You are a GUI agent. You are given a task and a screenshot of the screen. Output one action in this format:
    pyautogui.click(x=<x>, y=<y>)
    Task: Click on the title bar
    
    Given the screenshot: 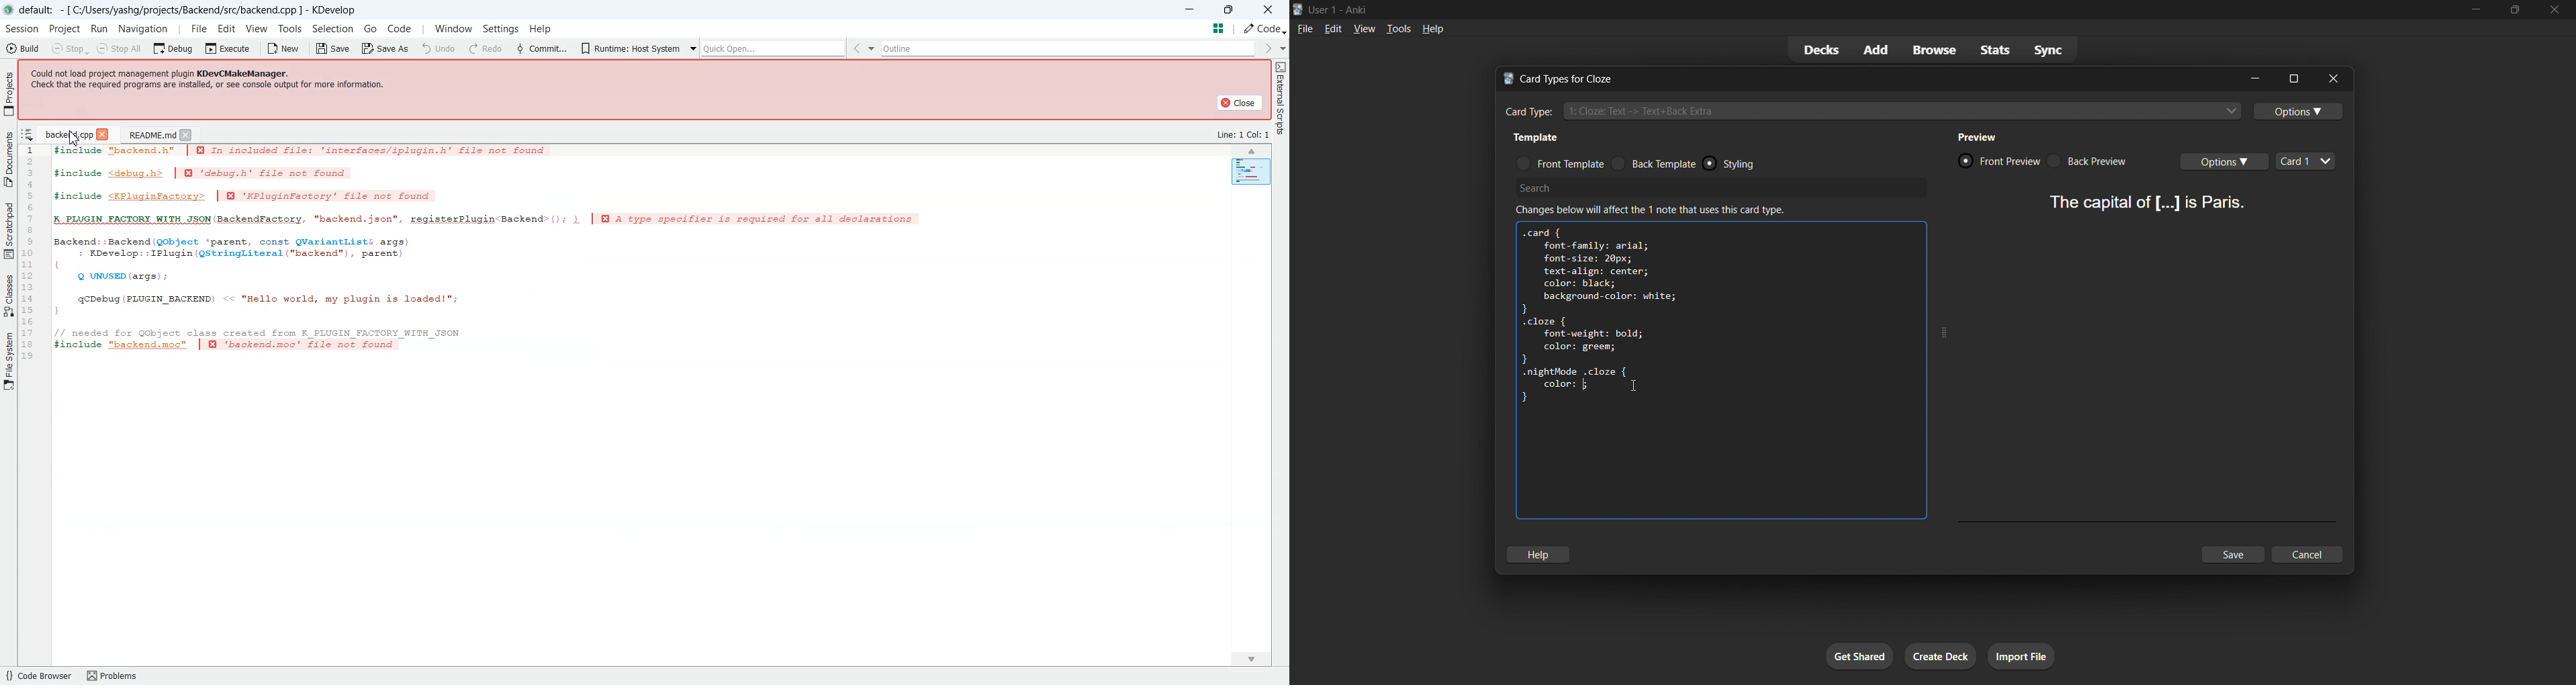 What is the action you would take?
    pyautogui.click(x=1861, y=75)
    